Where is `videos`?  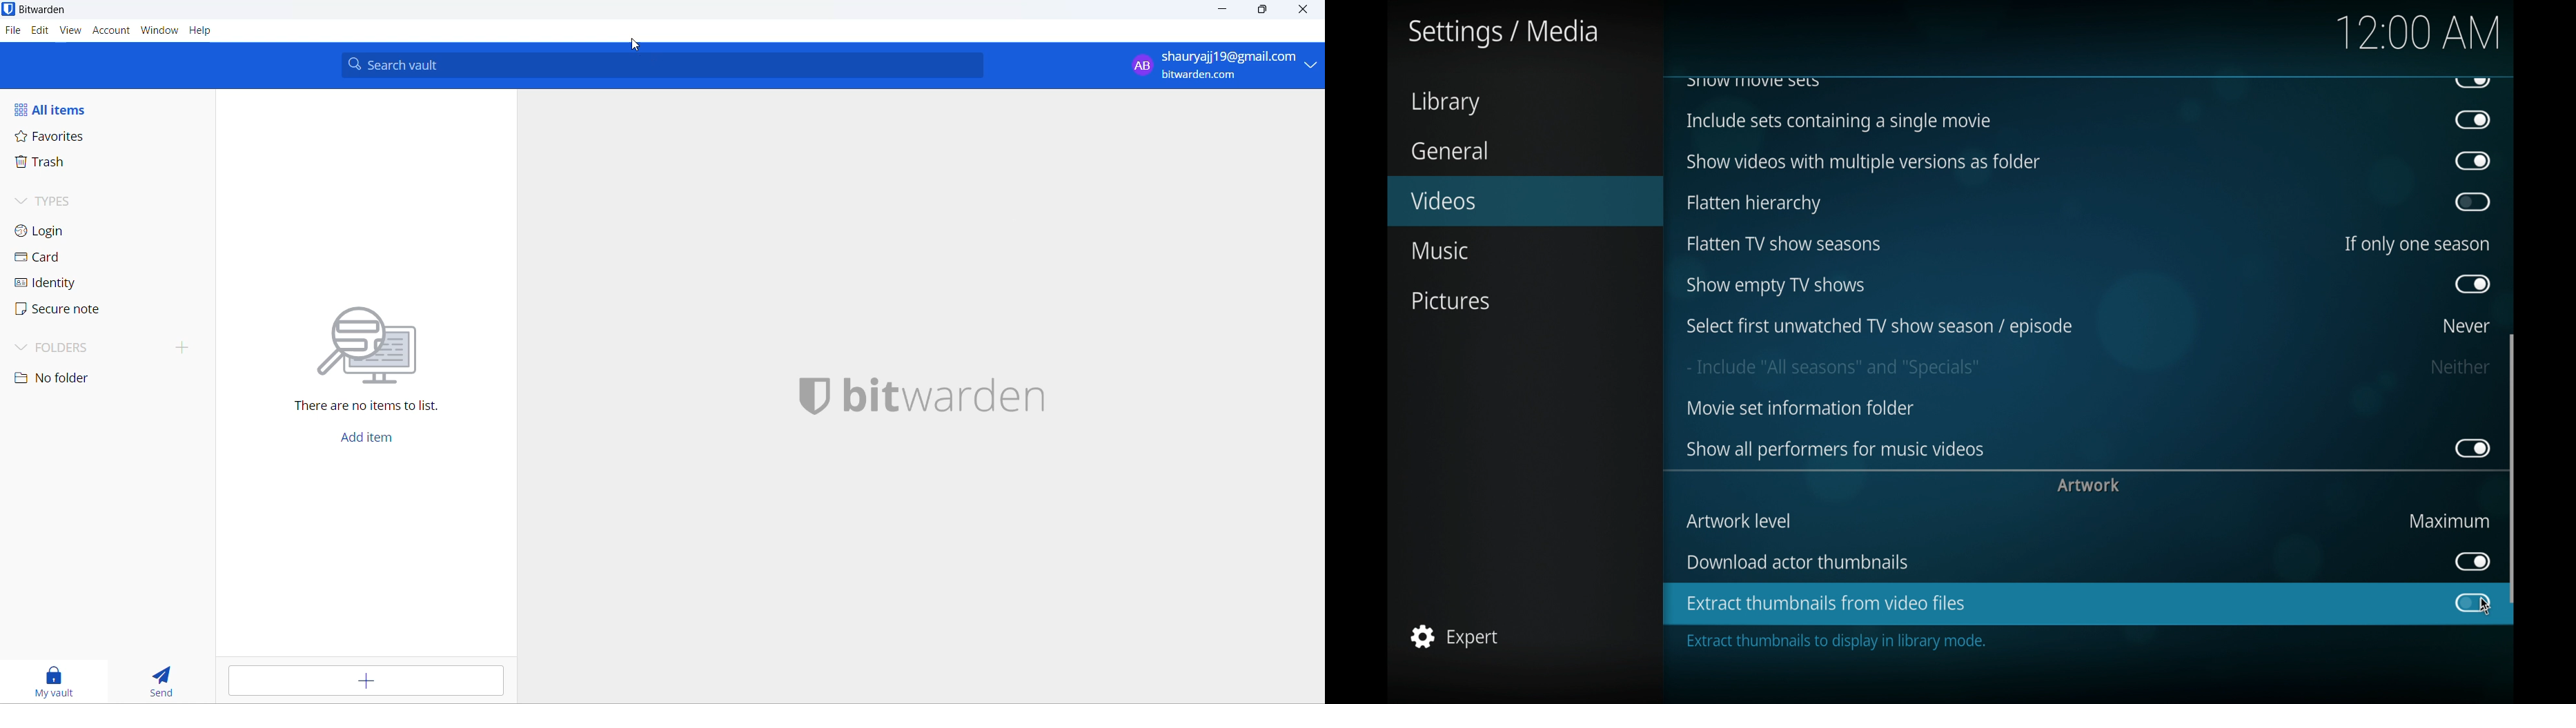 videos is located at coordinates (1445, 199).